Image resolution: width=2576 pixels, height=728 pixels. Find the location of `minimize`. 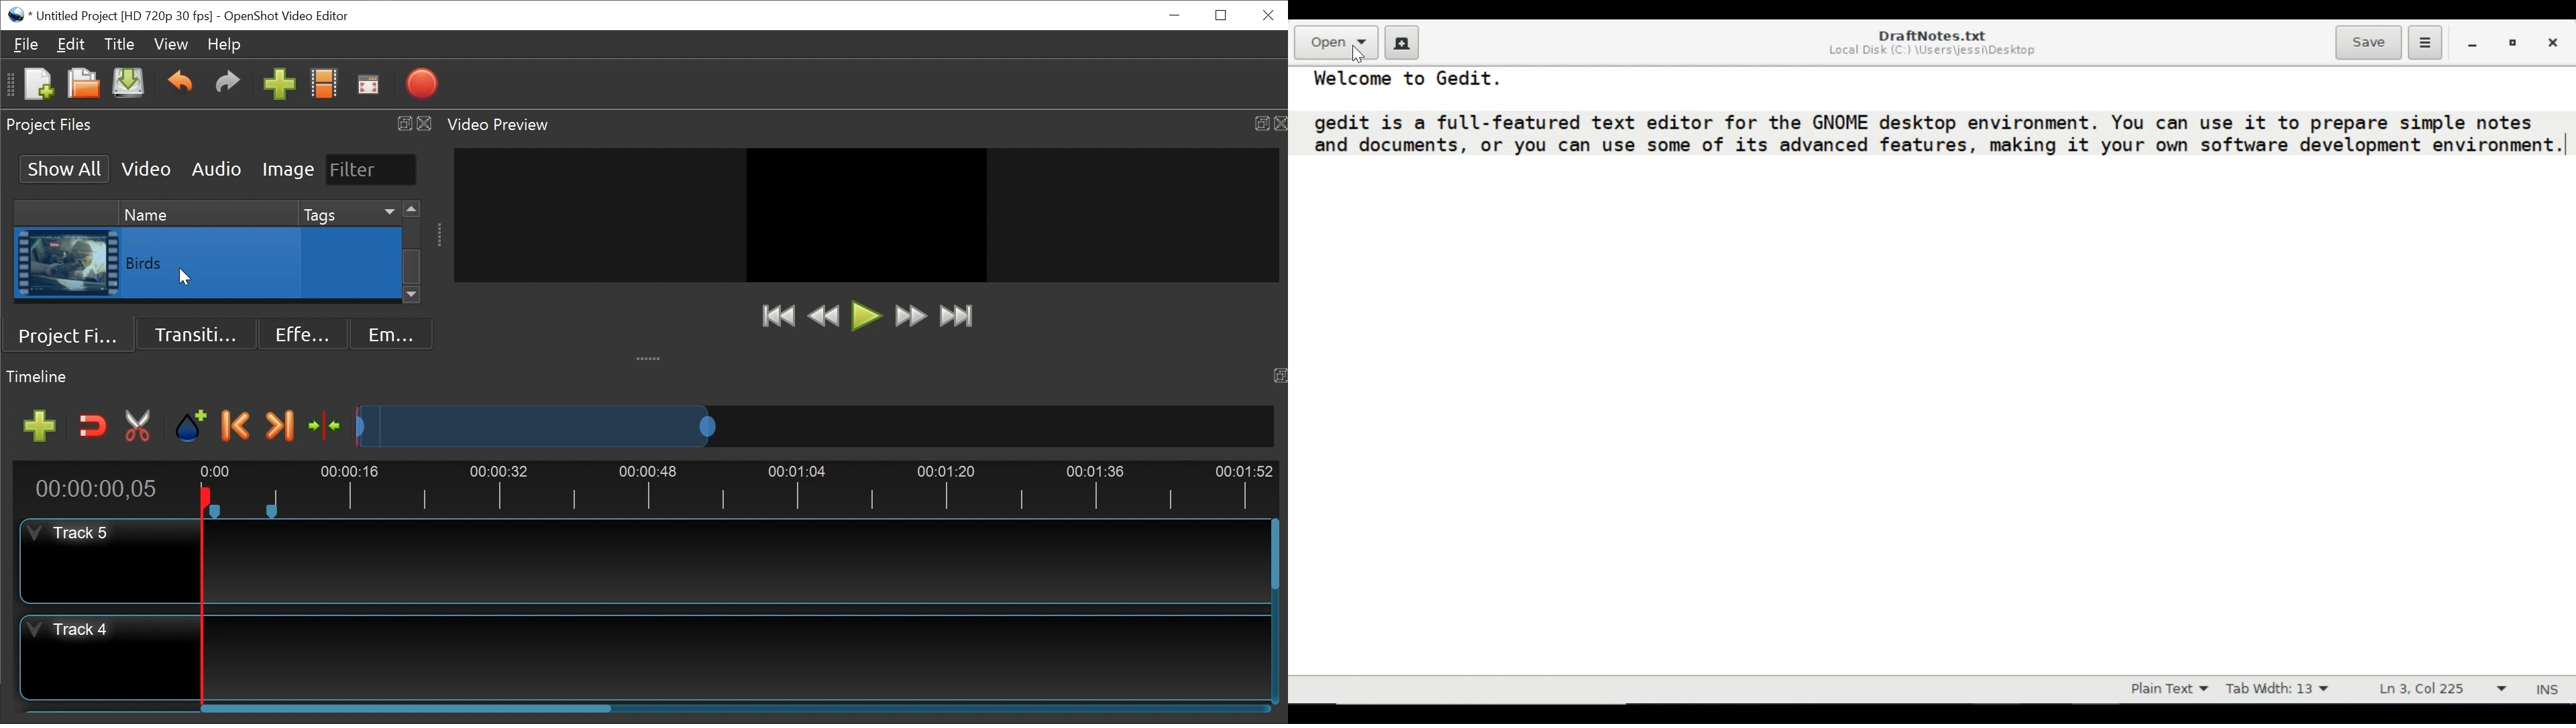

minimize is located at coordinates (2472, 42).